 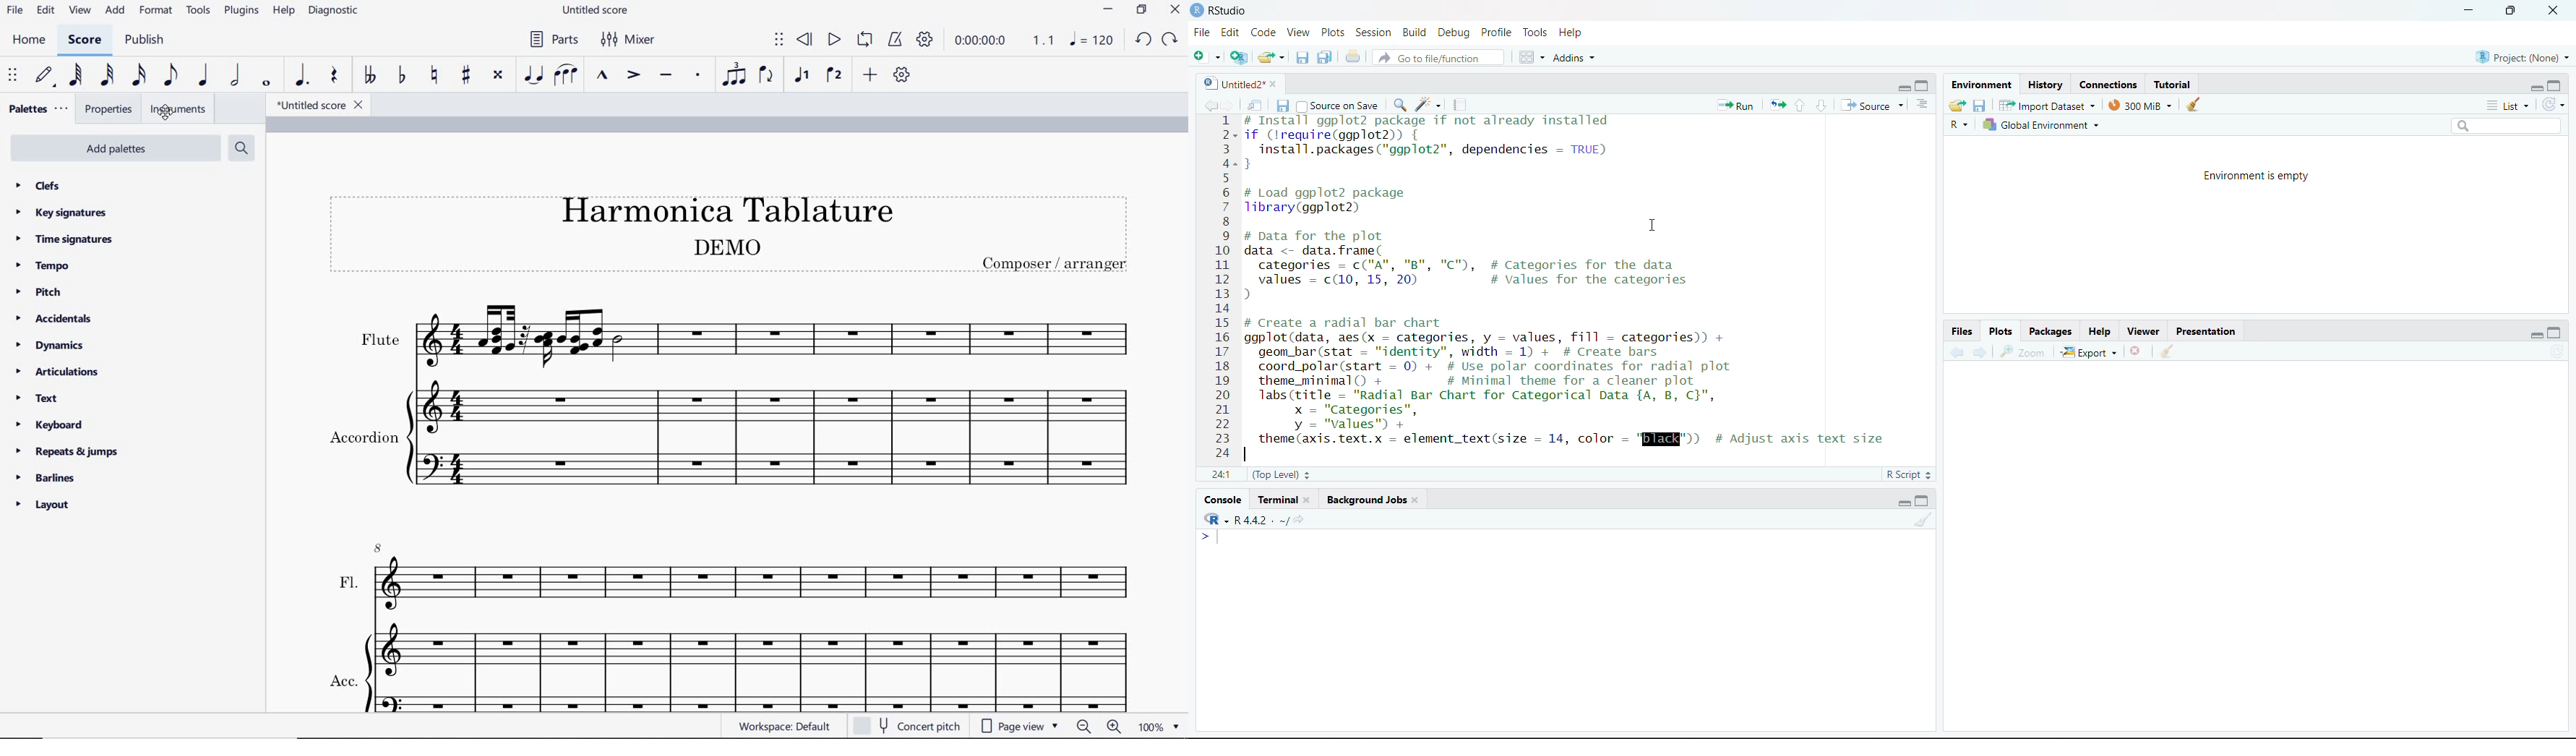 I want to click on  Untitled2, so click(x=1237, y=83).